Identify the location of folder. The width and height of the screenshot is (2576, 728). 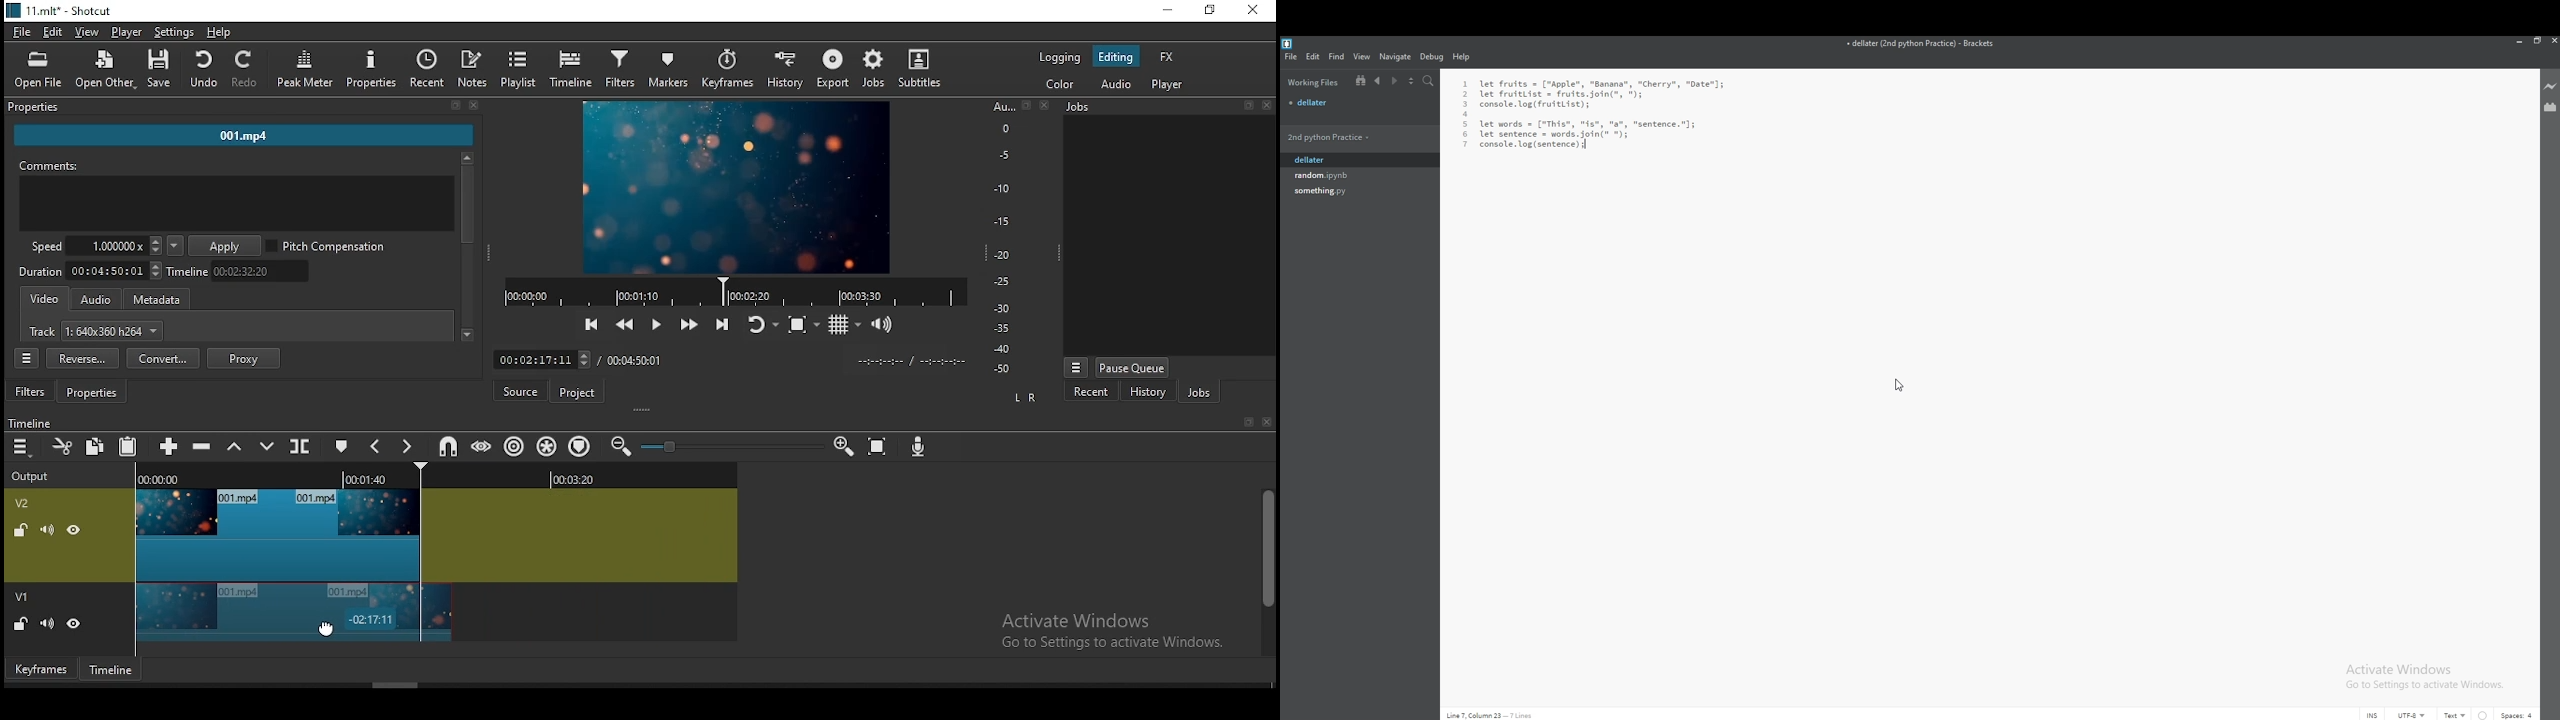
(1341, 137).